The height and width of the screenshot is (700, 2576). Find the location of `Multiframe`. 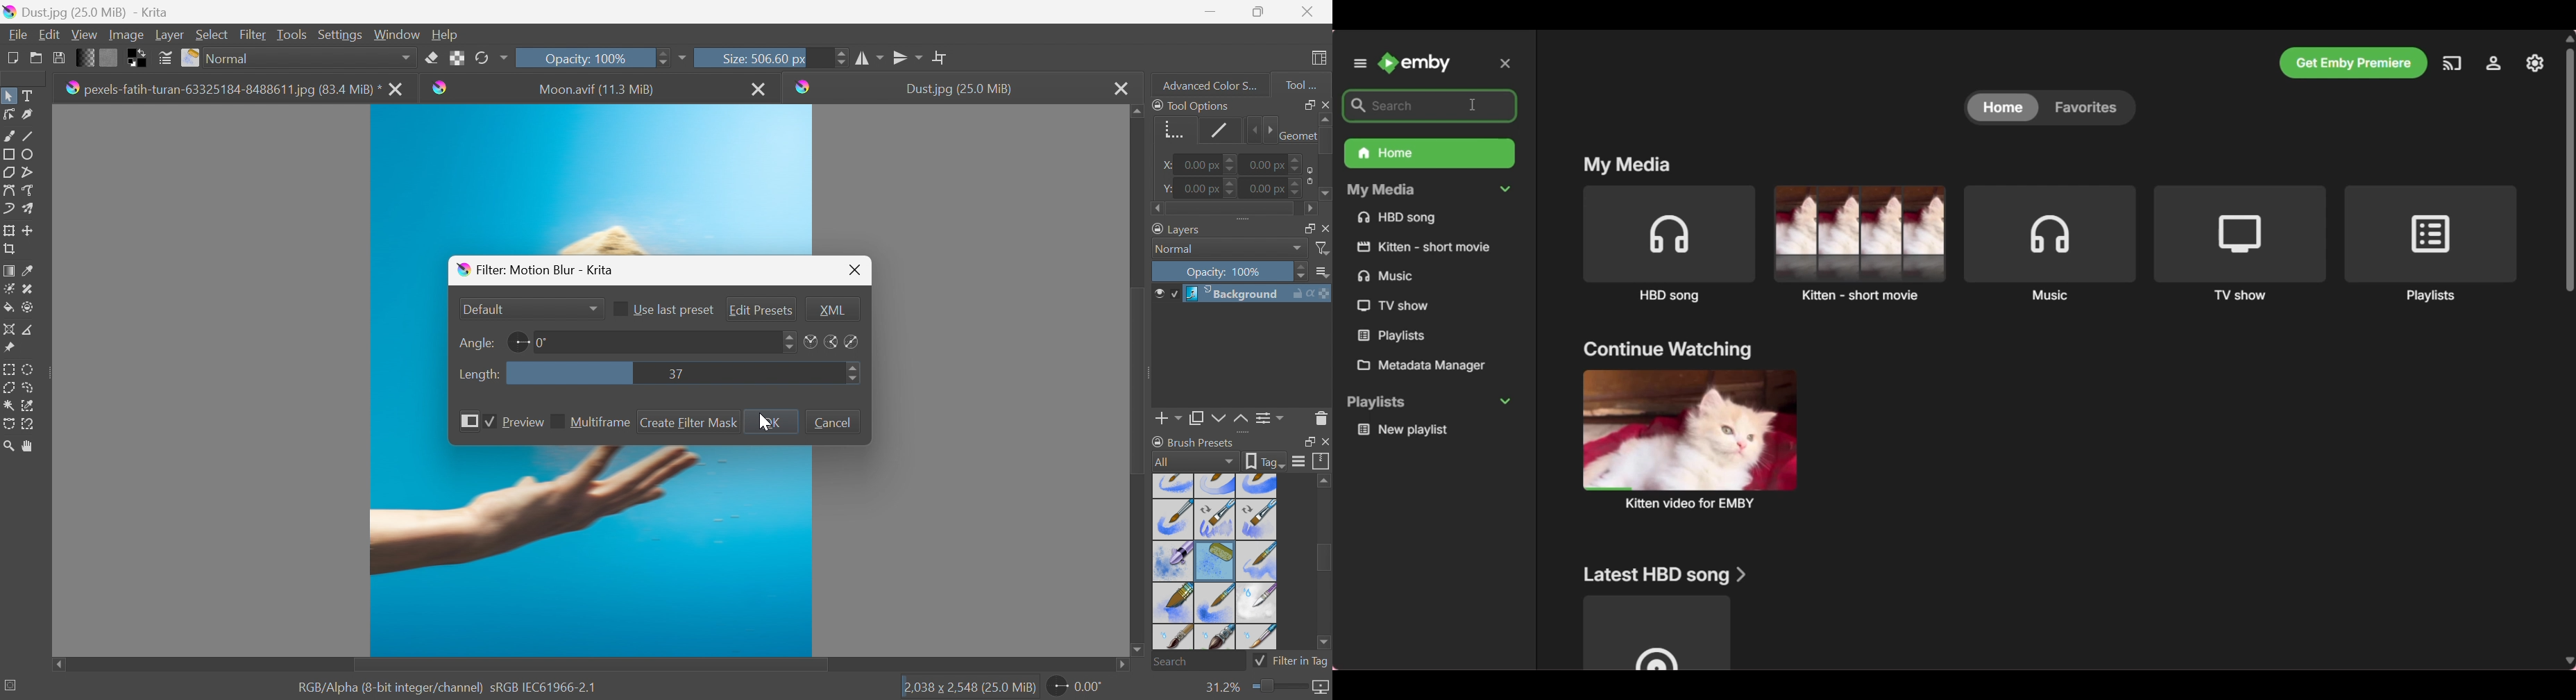

Multiframe is located at coordinates (602, 422).